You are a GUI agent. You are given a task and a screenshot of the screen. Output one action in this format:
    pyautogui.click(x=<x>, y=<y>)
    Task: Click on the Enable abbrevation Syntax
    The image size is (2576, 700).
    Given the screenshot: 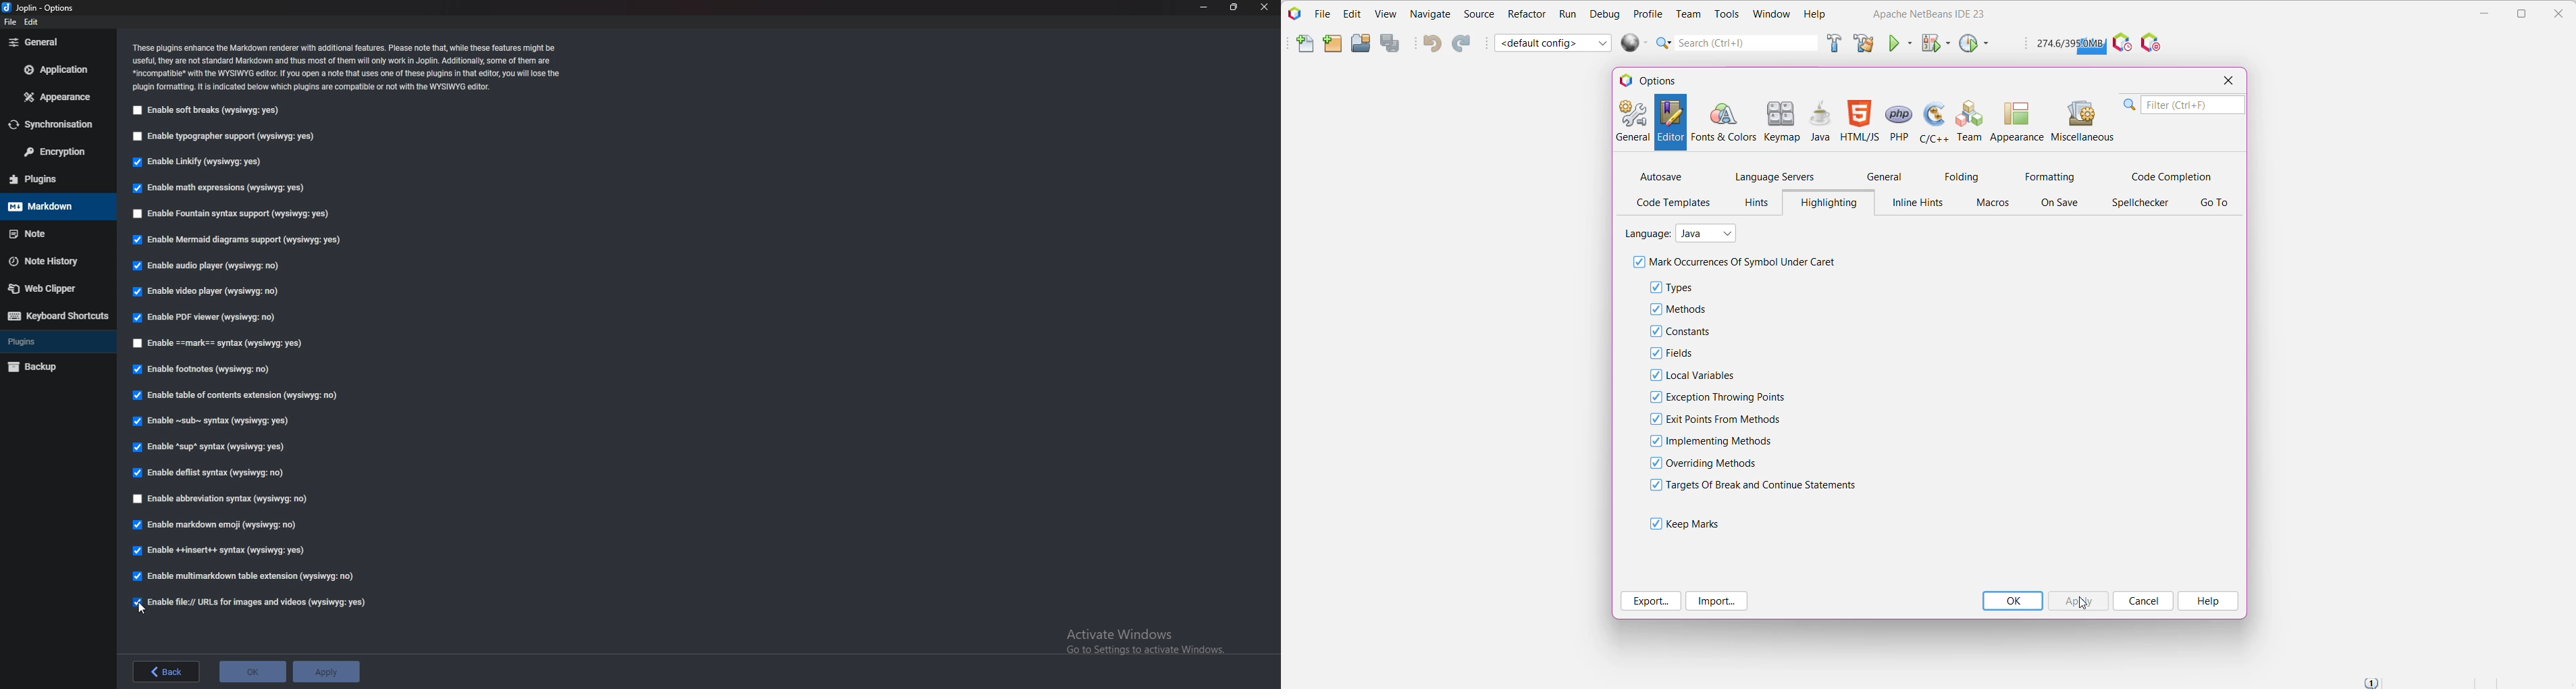 What is the action you would take?
    pyautogui.click(x=230, y=499)
    